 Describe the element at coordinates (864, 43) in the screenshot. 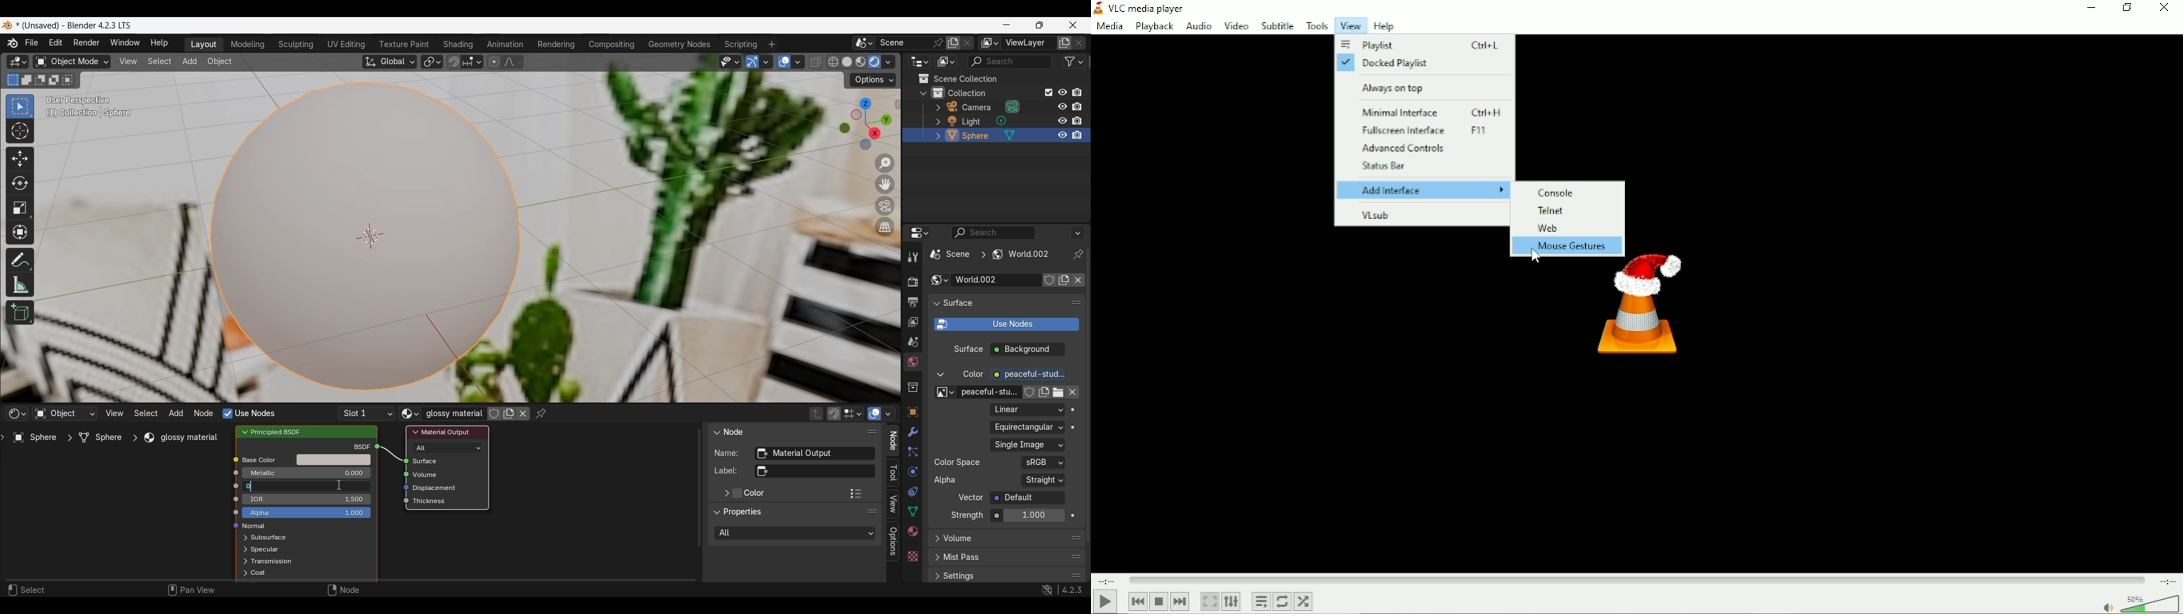

I see `Browse scene to be linked` at that location.